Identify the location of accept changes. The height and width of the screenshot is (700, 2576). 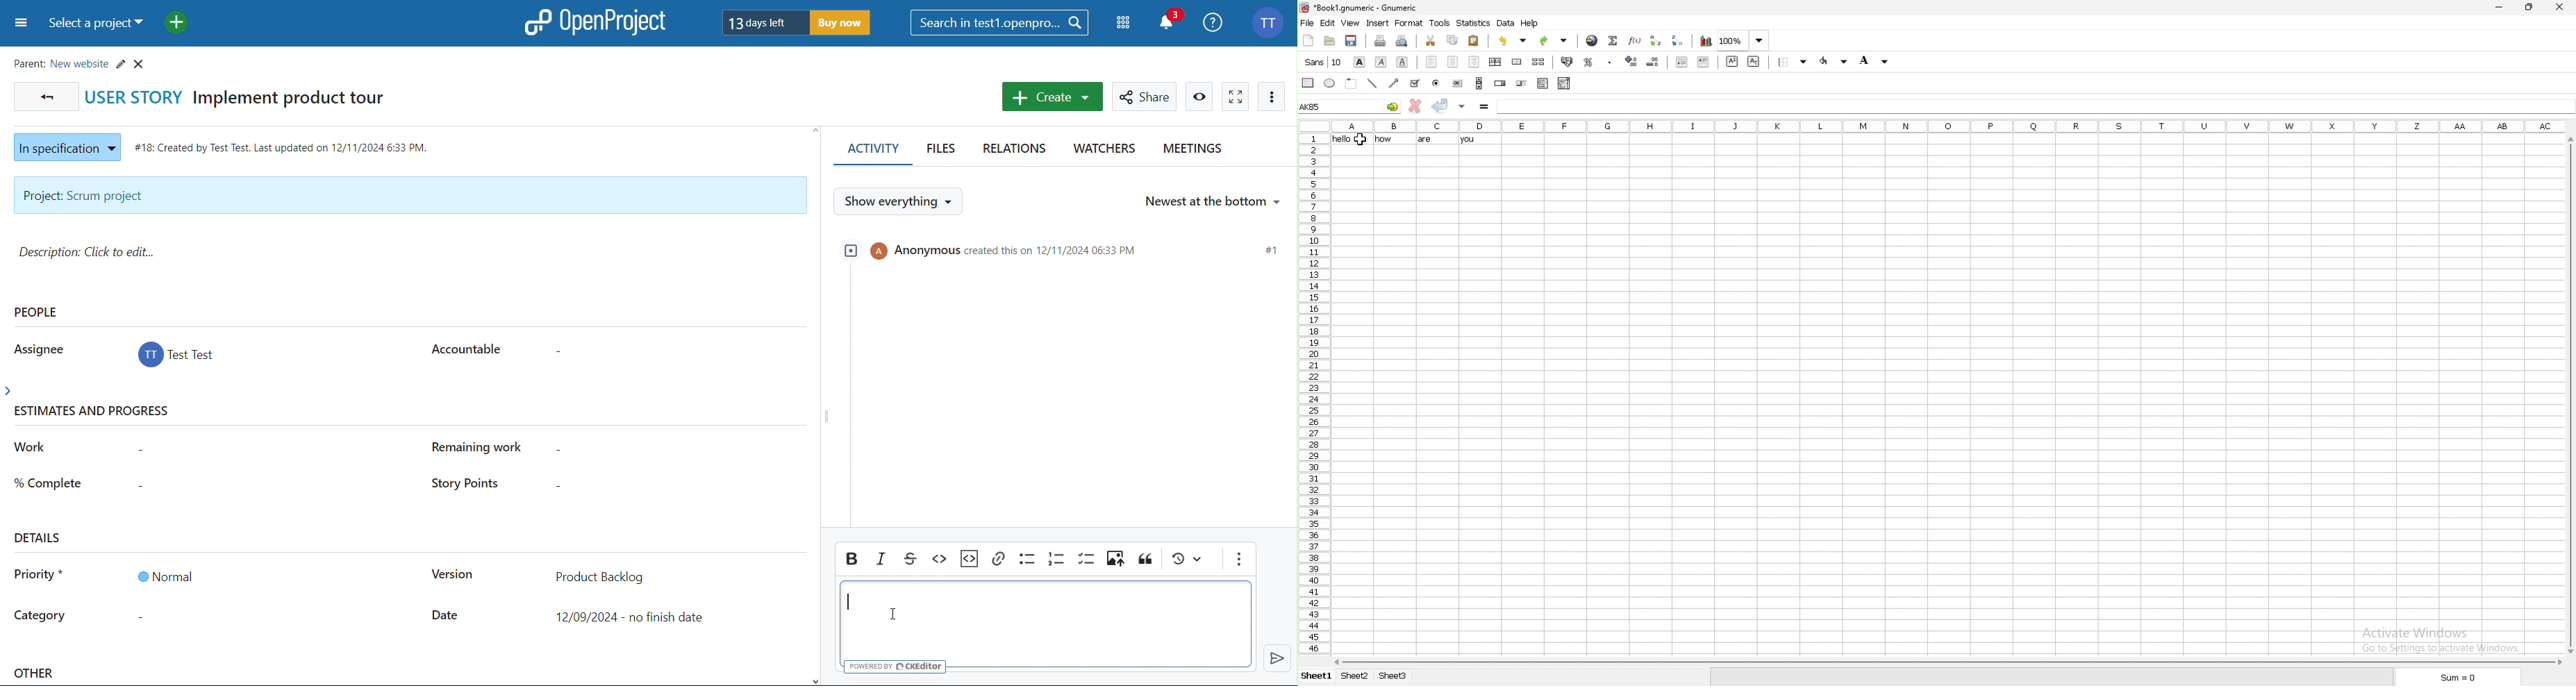
(1441, 105).